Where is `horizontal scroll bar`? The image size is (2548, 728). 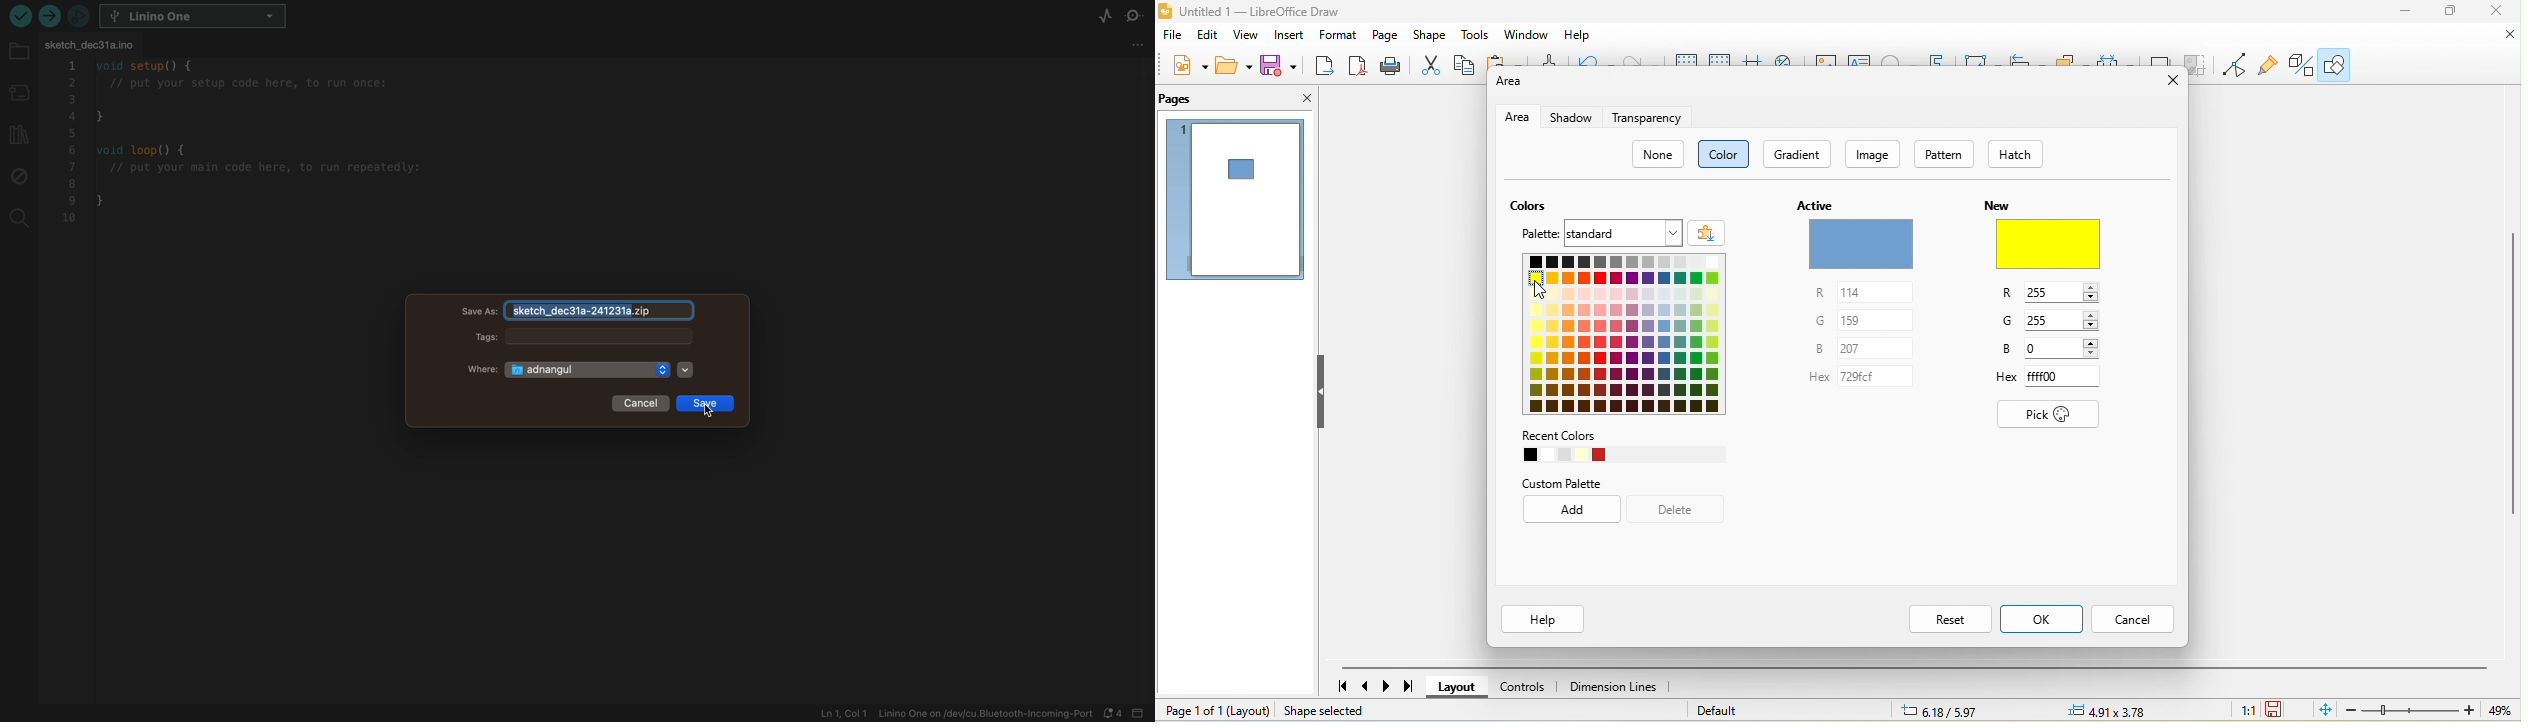
horizontal scroll bar is located at coordinates (1915, 664).